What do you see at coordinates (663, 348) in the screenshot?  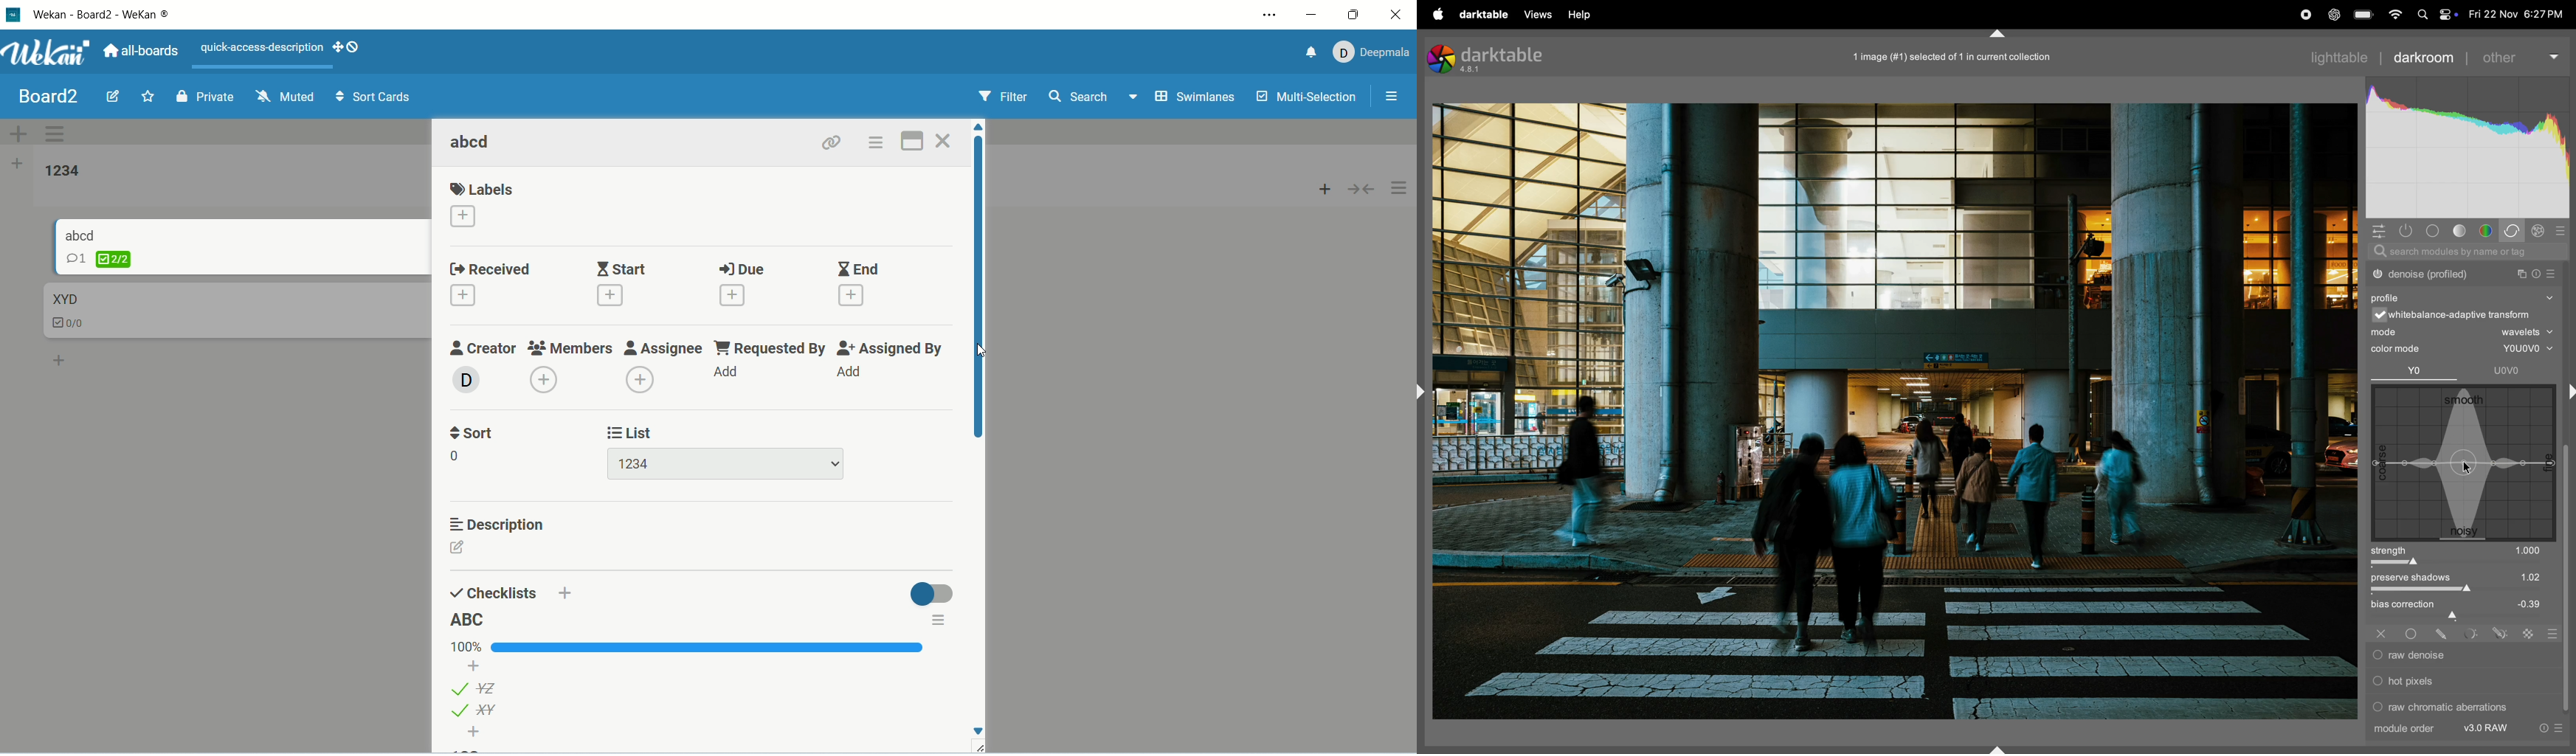 I see `assignee` at bounding box center [663, 348].